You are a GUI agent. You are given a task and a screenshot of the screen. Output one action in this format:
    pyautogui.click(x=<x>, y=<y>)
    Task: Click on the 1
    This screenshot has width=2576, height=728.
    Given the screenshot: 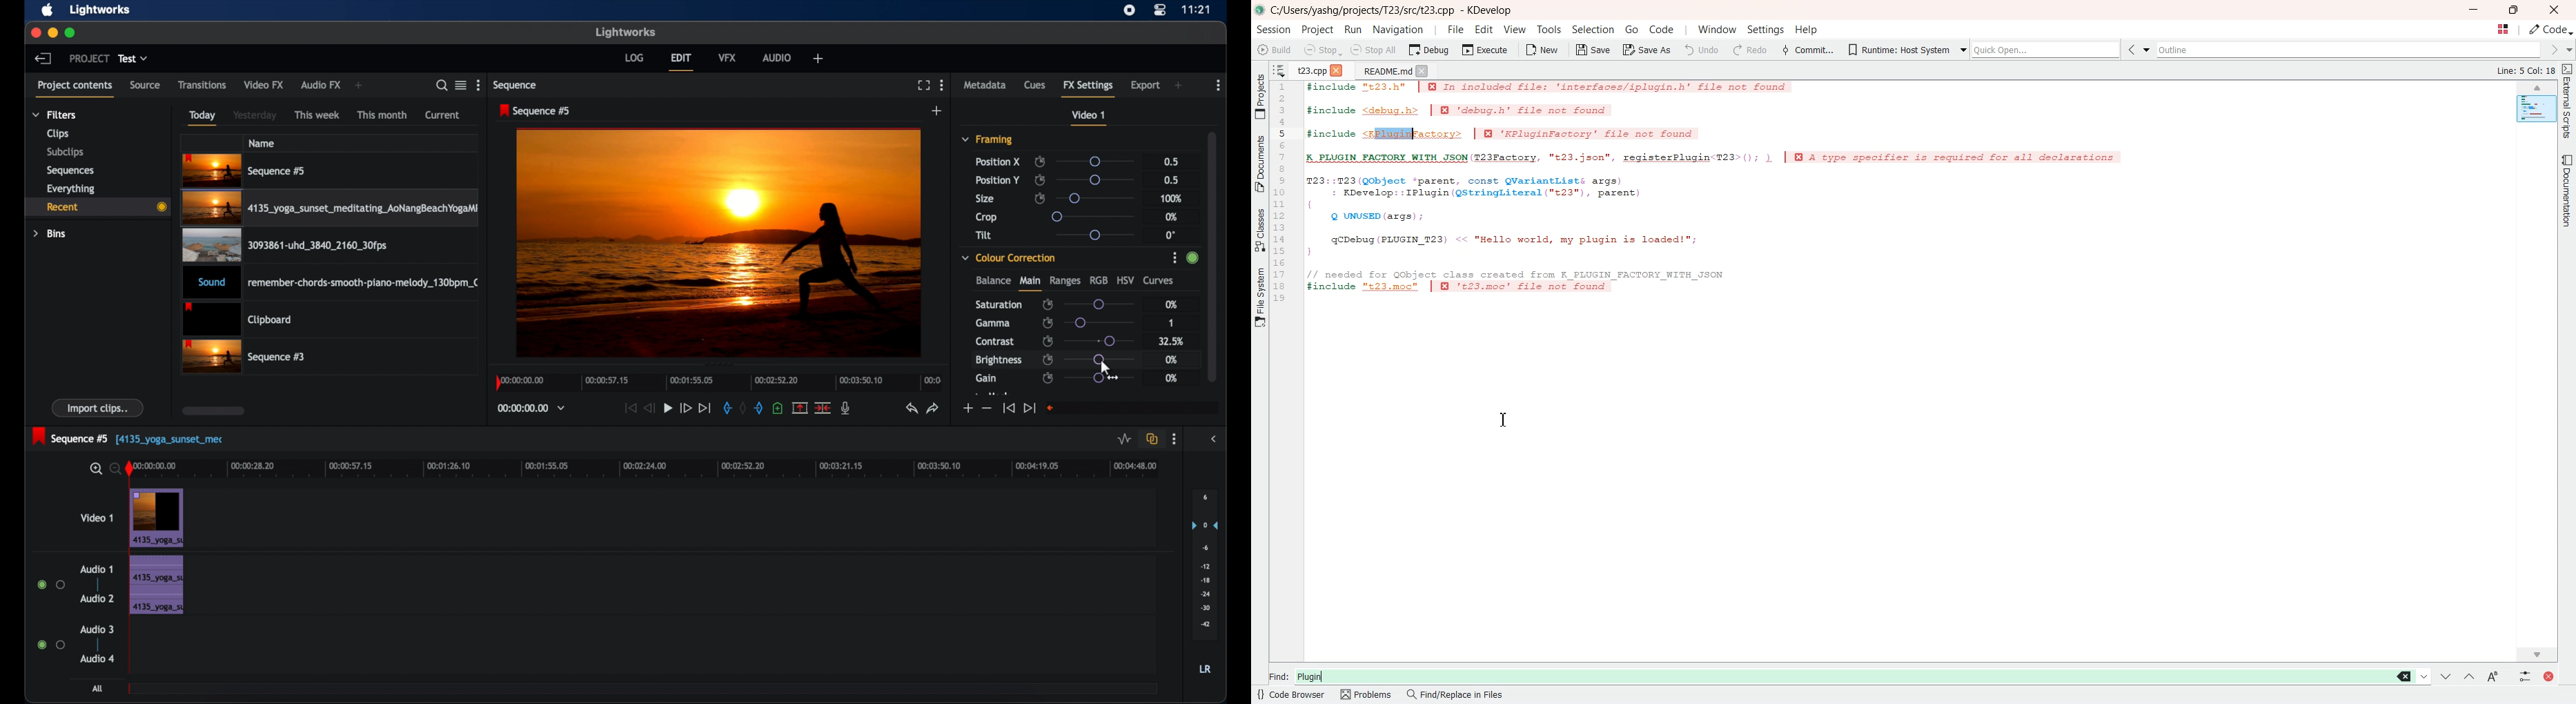 What is the action you would take?
    pyautogui.click(x=1173, y=321)
    